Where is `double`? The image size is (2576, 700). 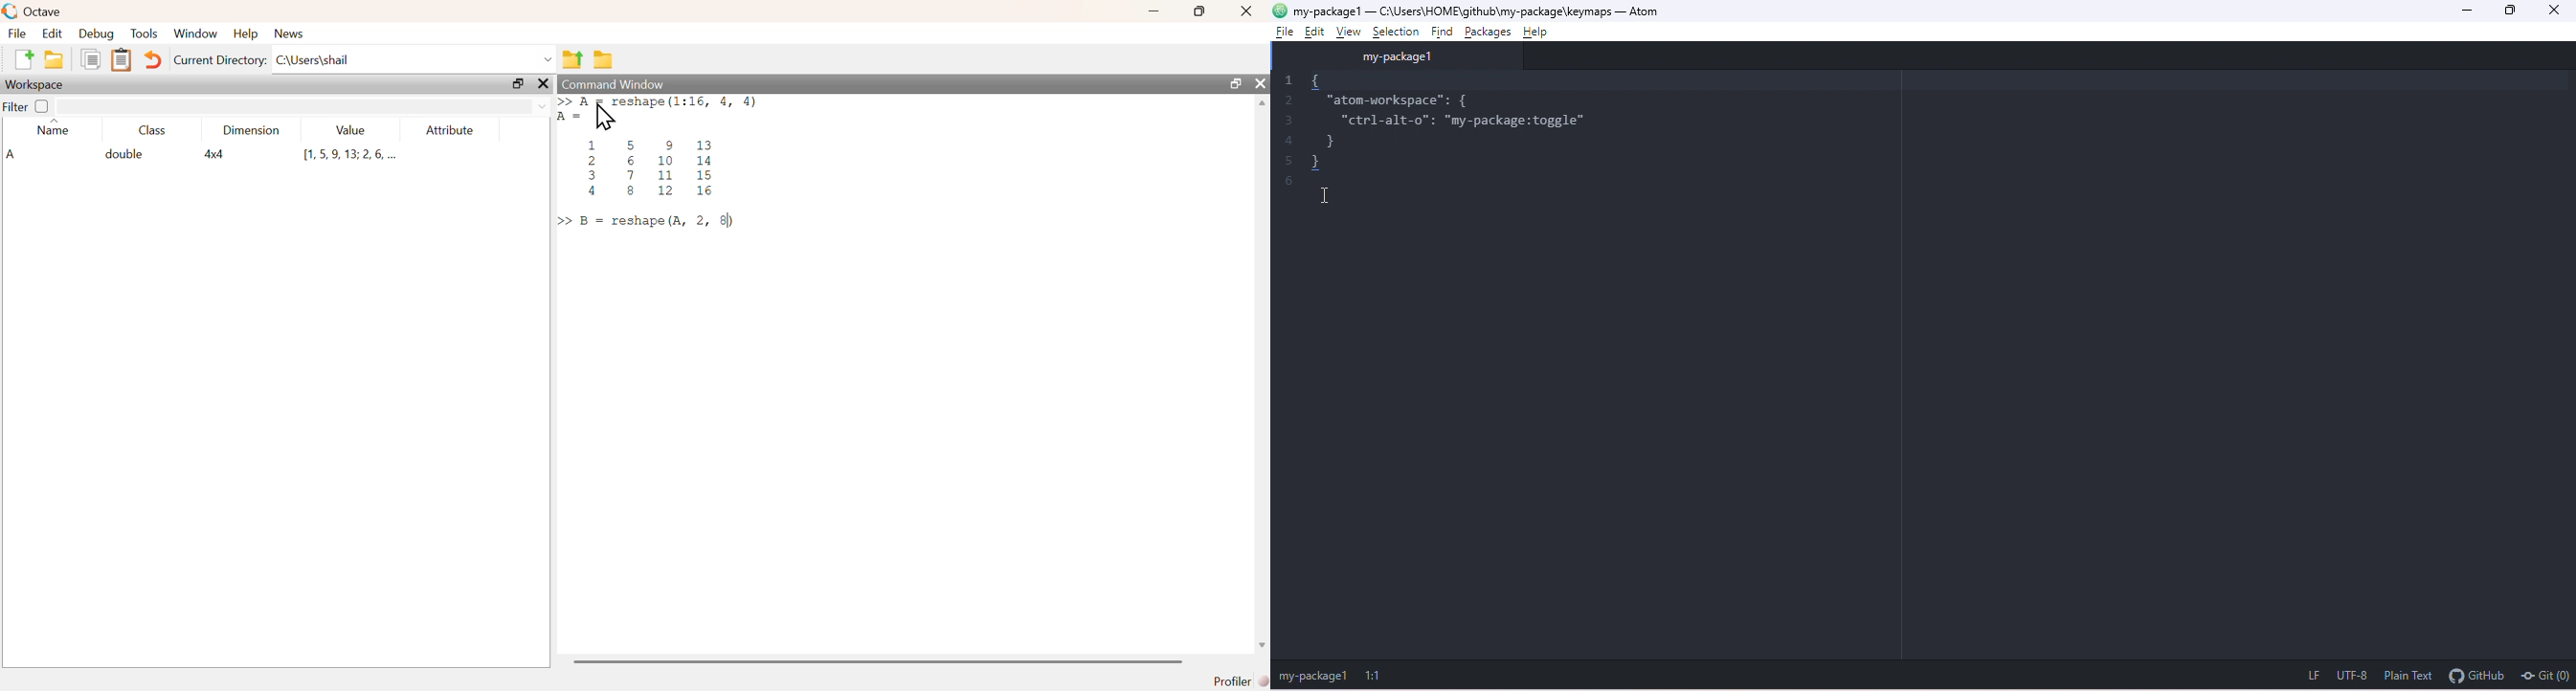
double is located at coordinates (124, 156).